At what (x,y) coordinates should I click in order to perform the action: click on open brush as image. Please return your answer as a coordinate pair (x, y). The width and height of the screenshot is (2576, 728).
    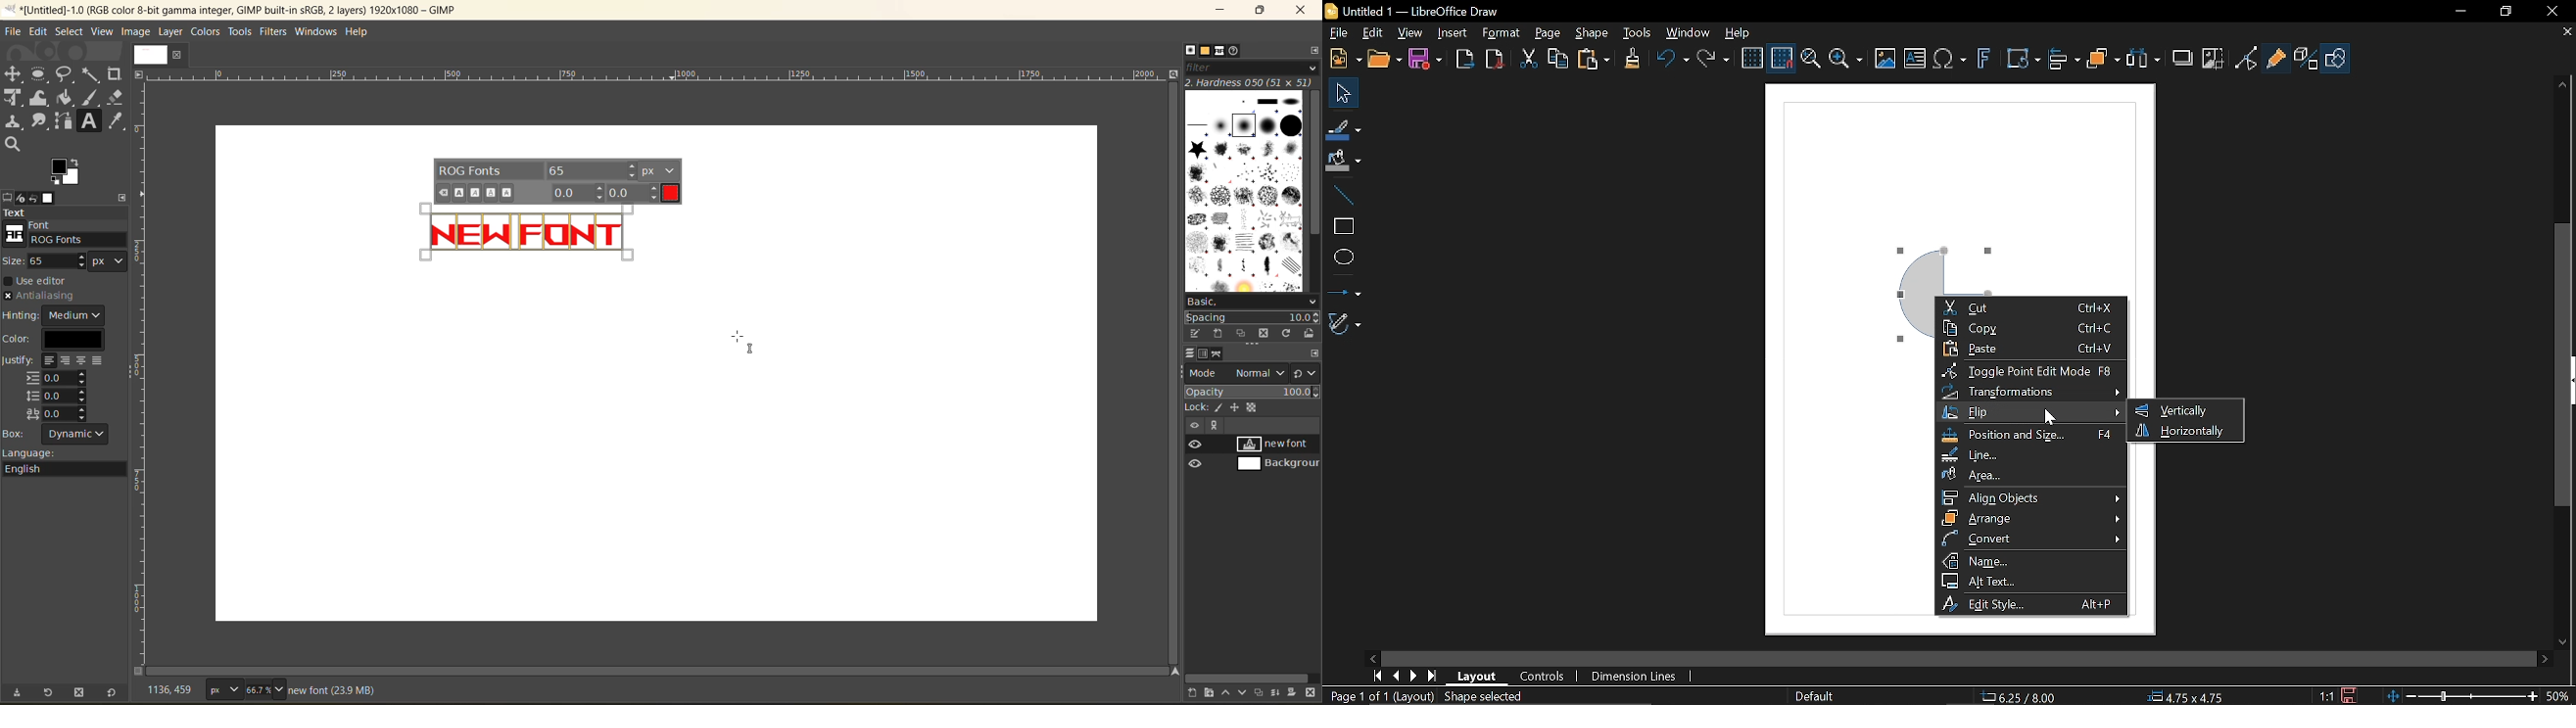
    Looking at the image, I should click on (1311, 335).